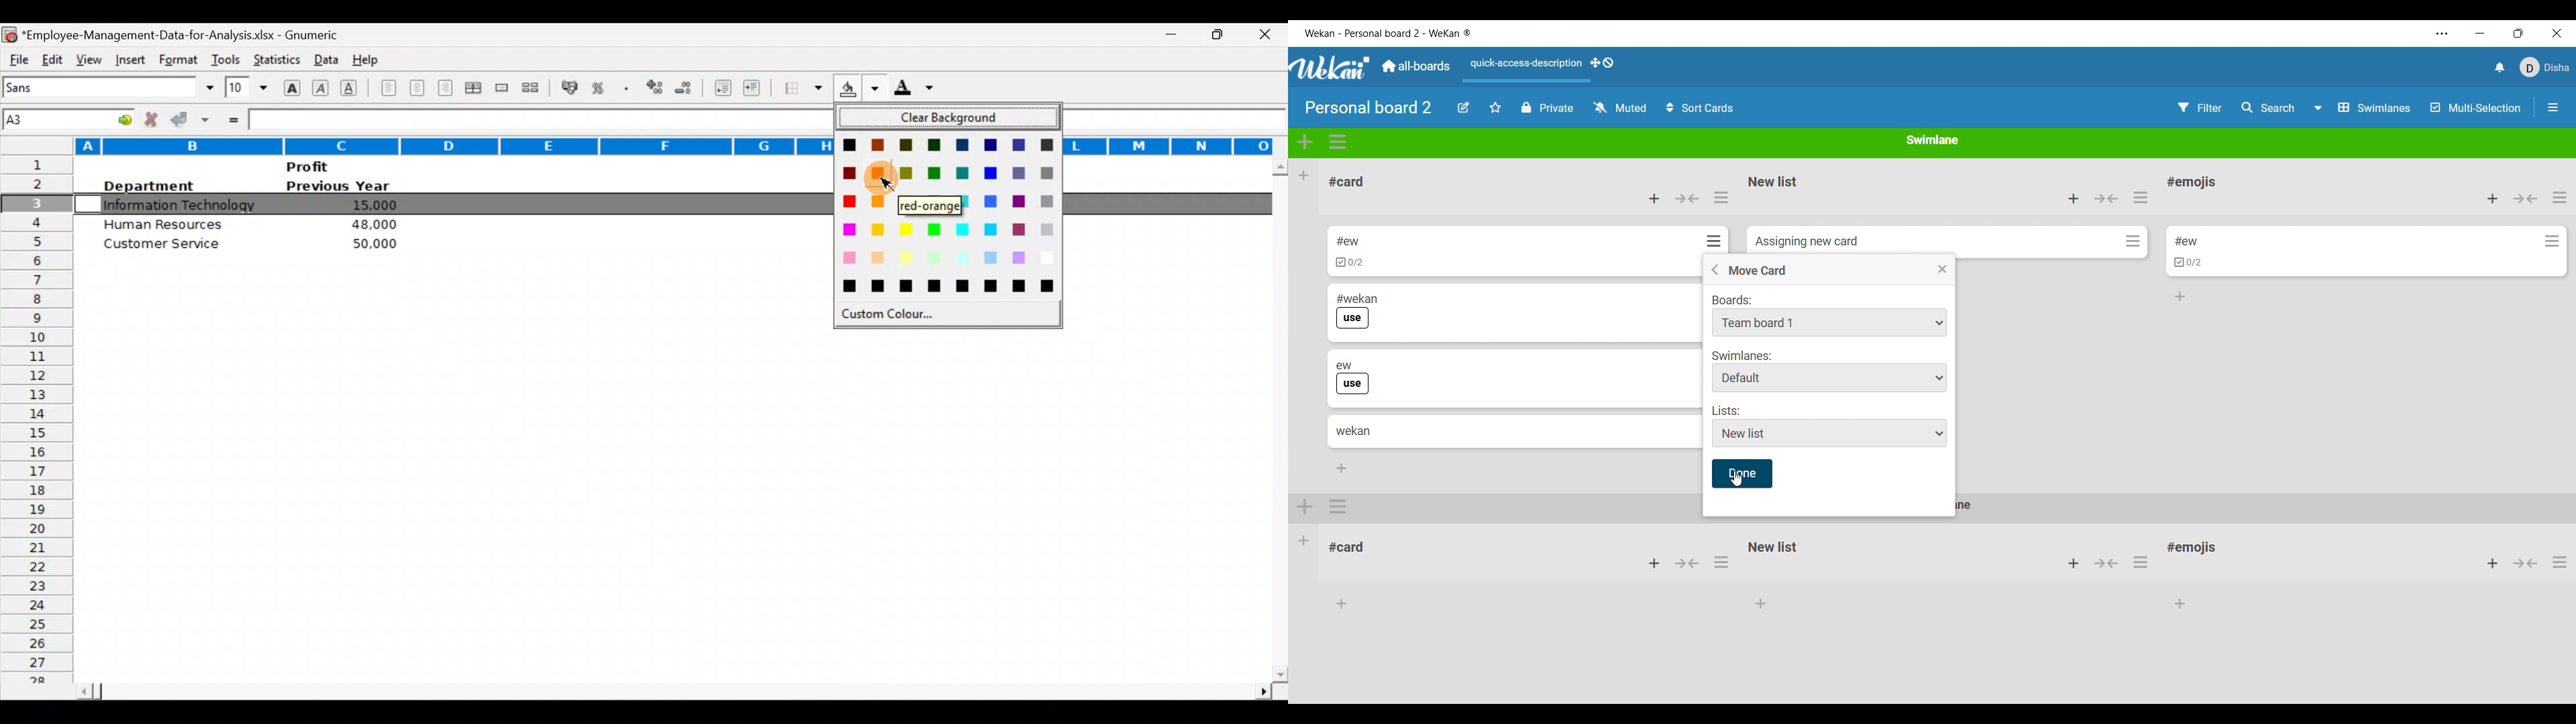 This screenshot has width=2576, height=728. Describe the element at coordinates (2106, 198) in the screenshot. I see `Collapse` at that location.